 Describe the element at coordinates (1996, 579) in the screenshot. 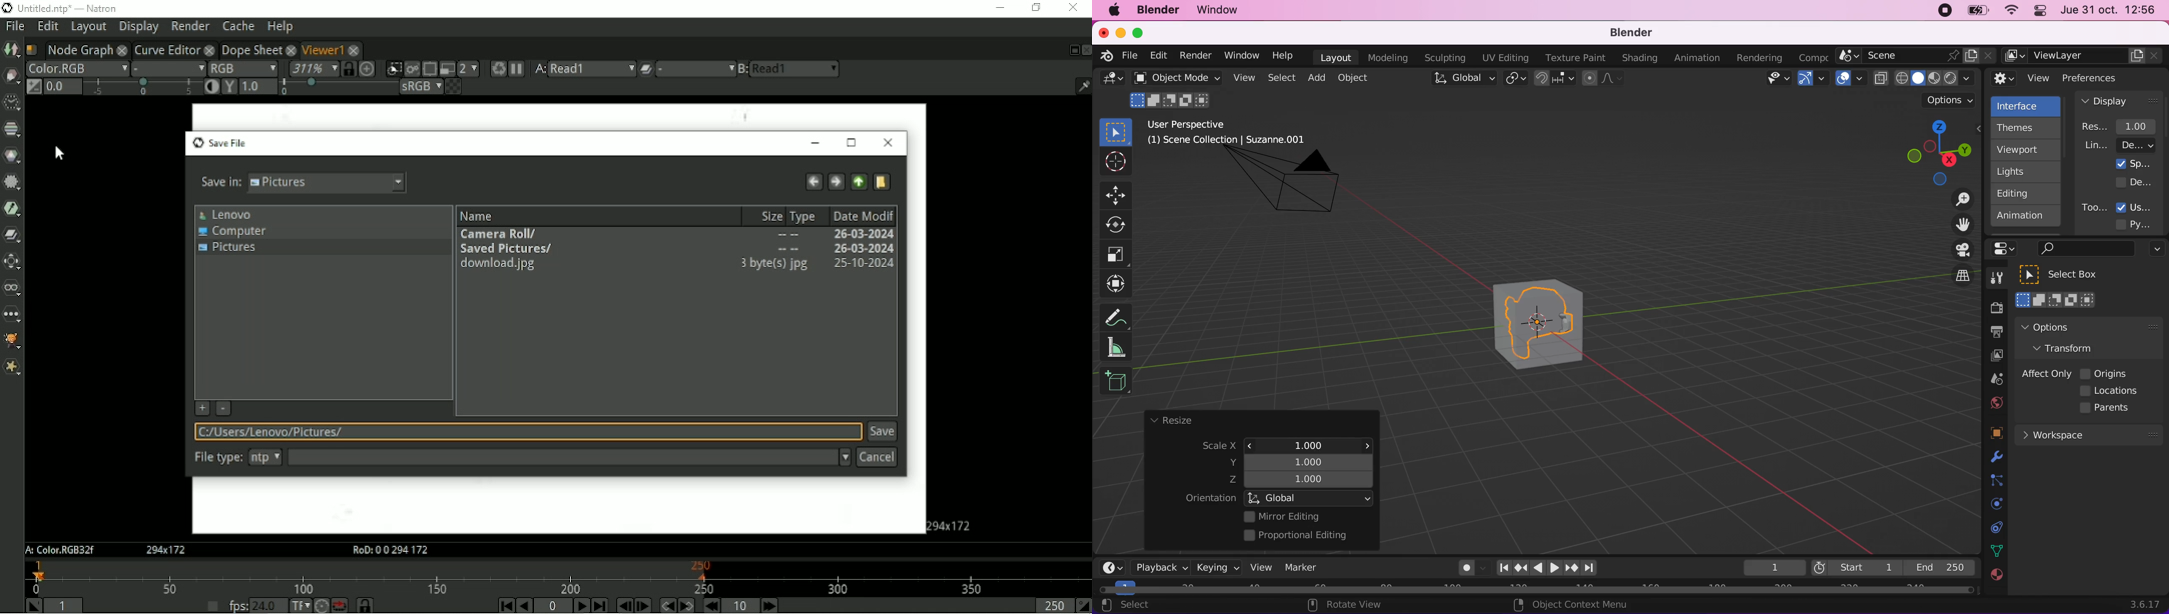

I see `texture` at that location.